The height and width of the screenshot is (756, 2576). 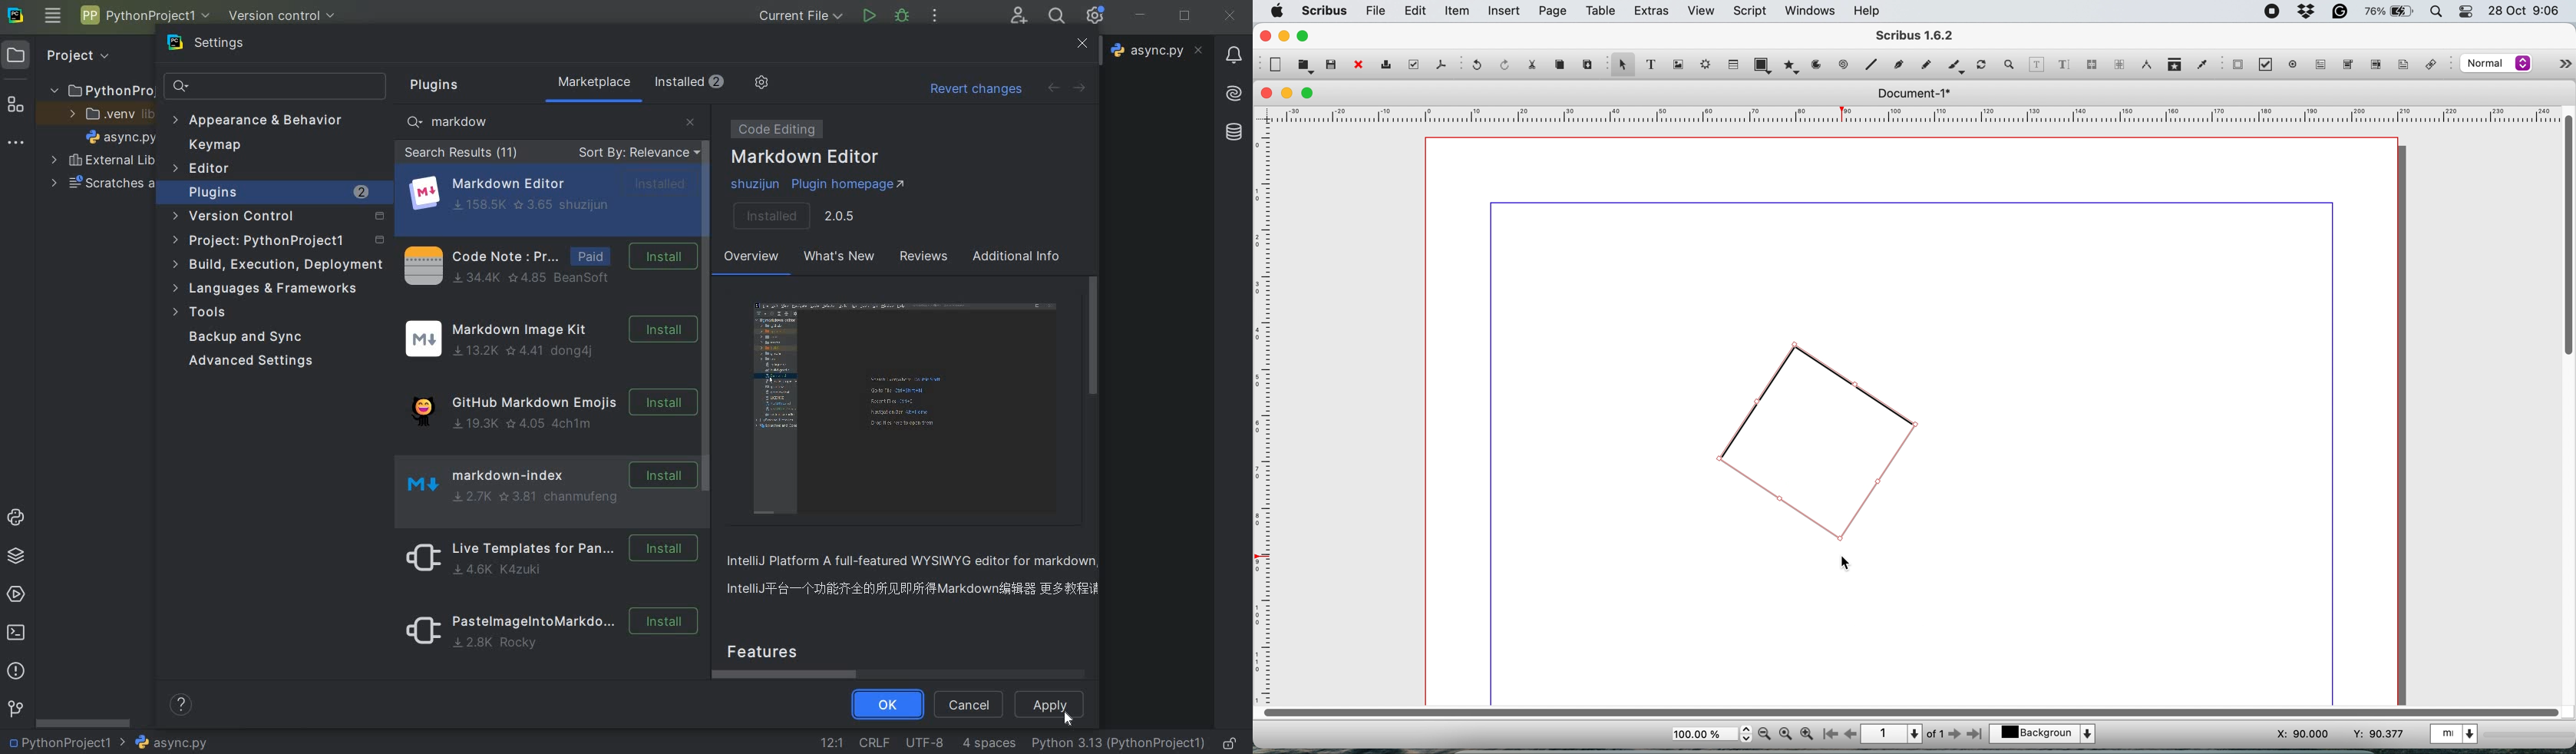 What do you see at coordinates (1069, 720) in the screenshot?
I see `cursor` at bounding box center [1069, 720].